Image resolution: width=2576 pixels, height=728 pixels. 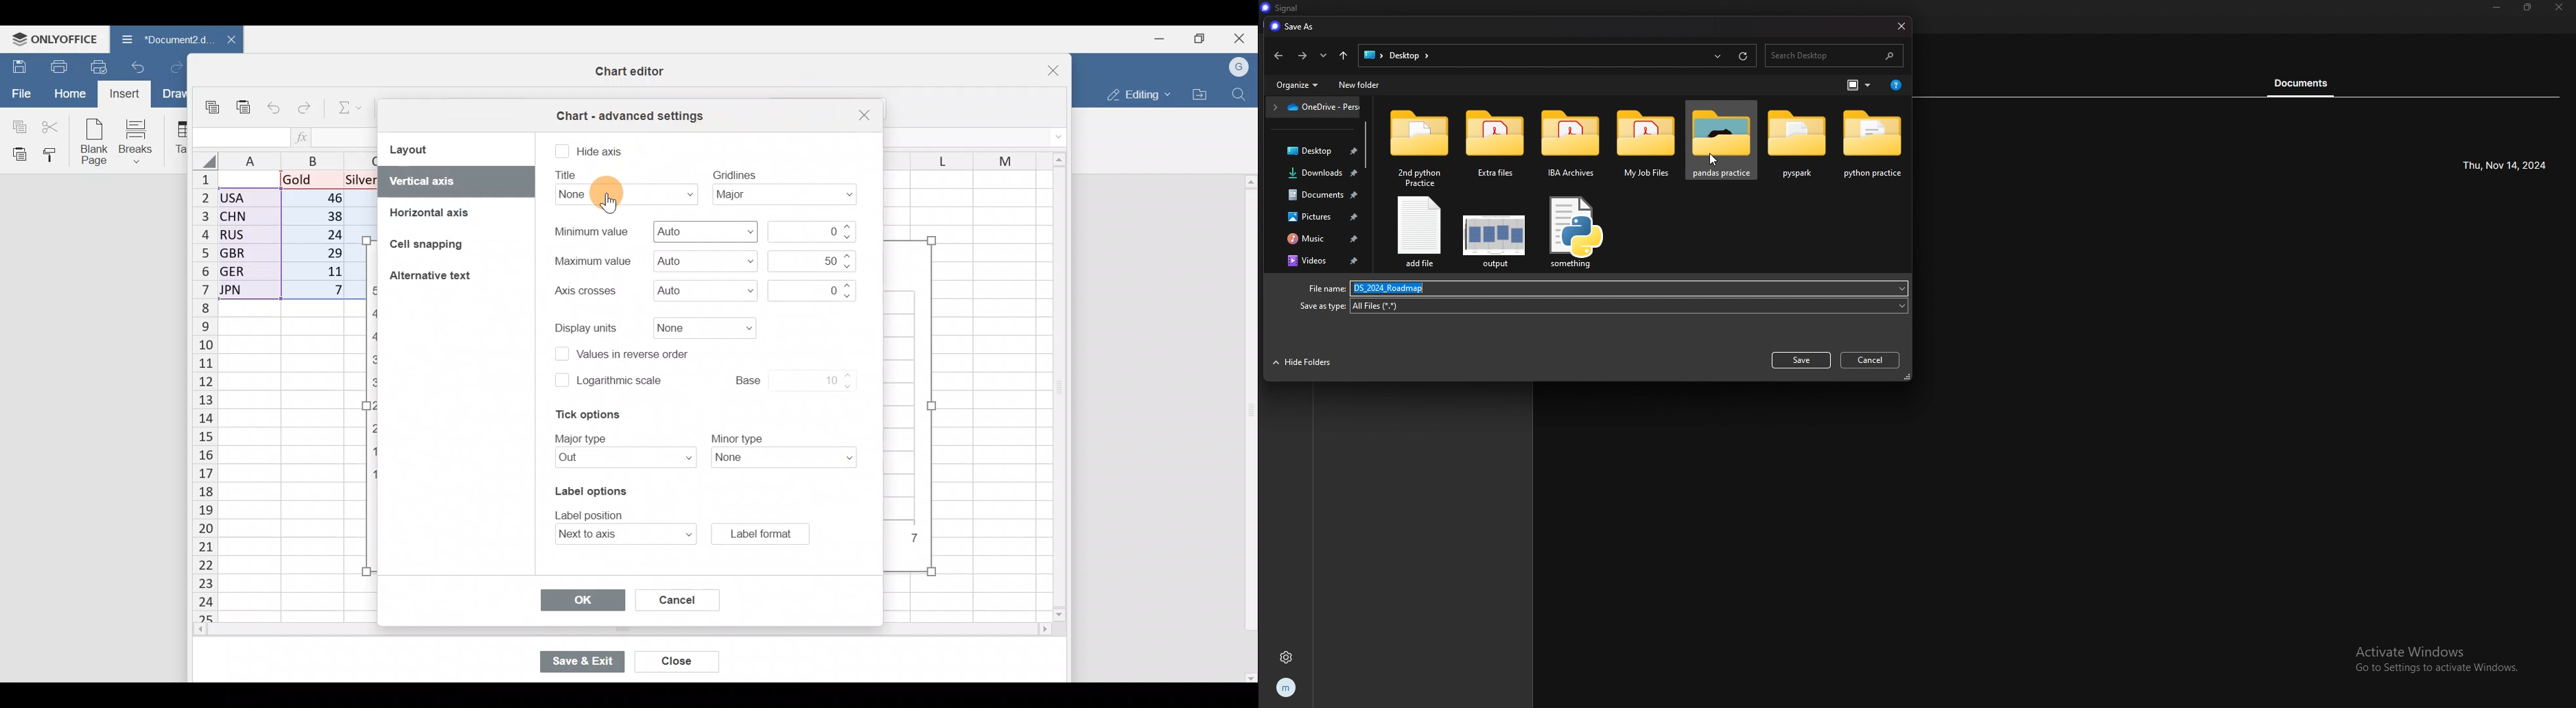 What do you see at coordinates (1711, 164) in the screenshot?
I see `cursor` at bounding box center [1711, 164].